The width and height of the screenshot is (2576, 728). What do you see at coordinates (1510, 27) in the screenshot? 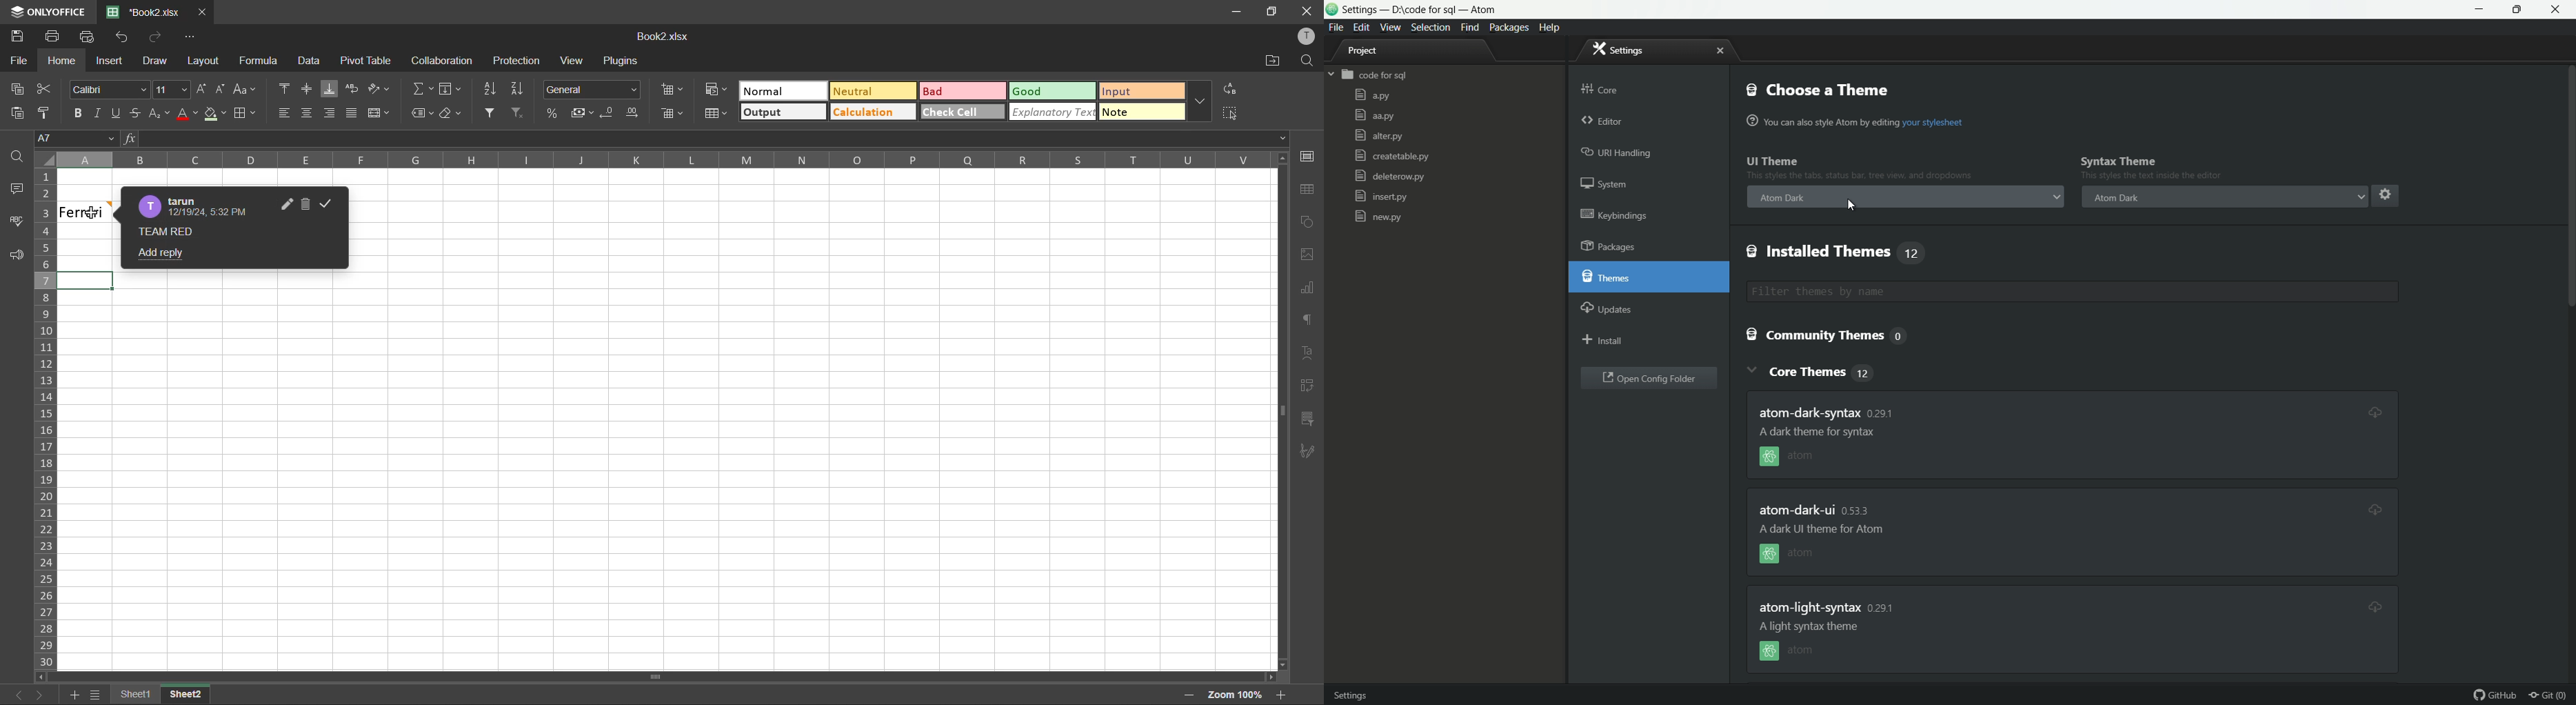
I see `packages menu` at bounding box center [1510, 27].